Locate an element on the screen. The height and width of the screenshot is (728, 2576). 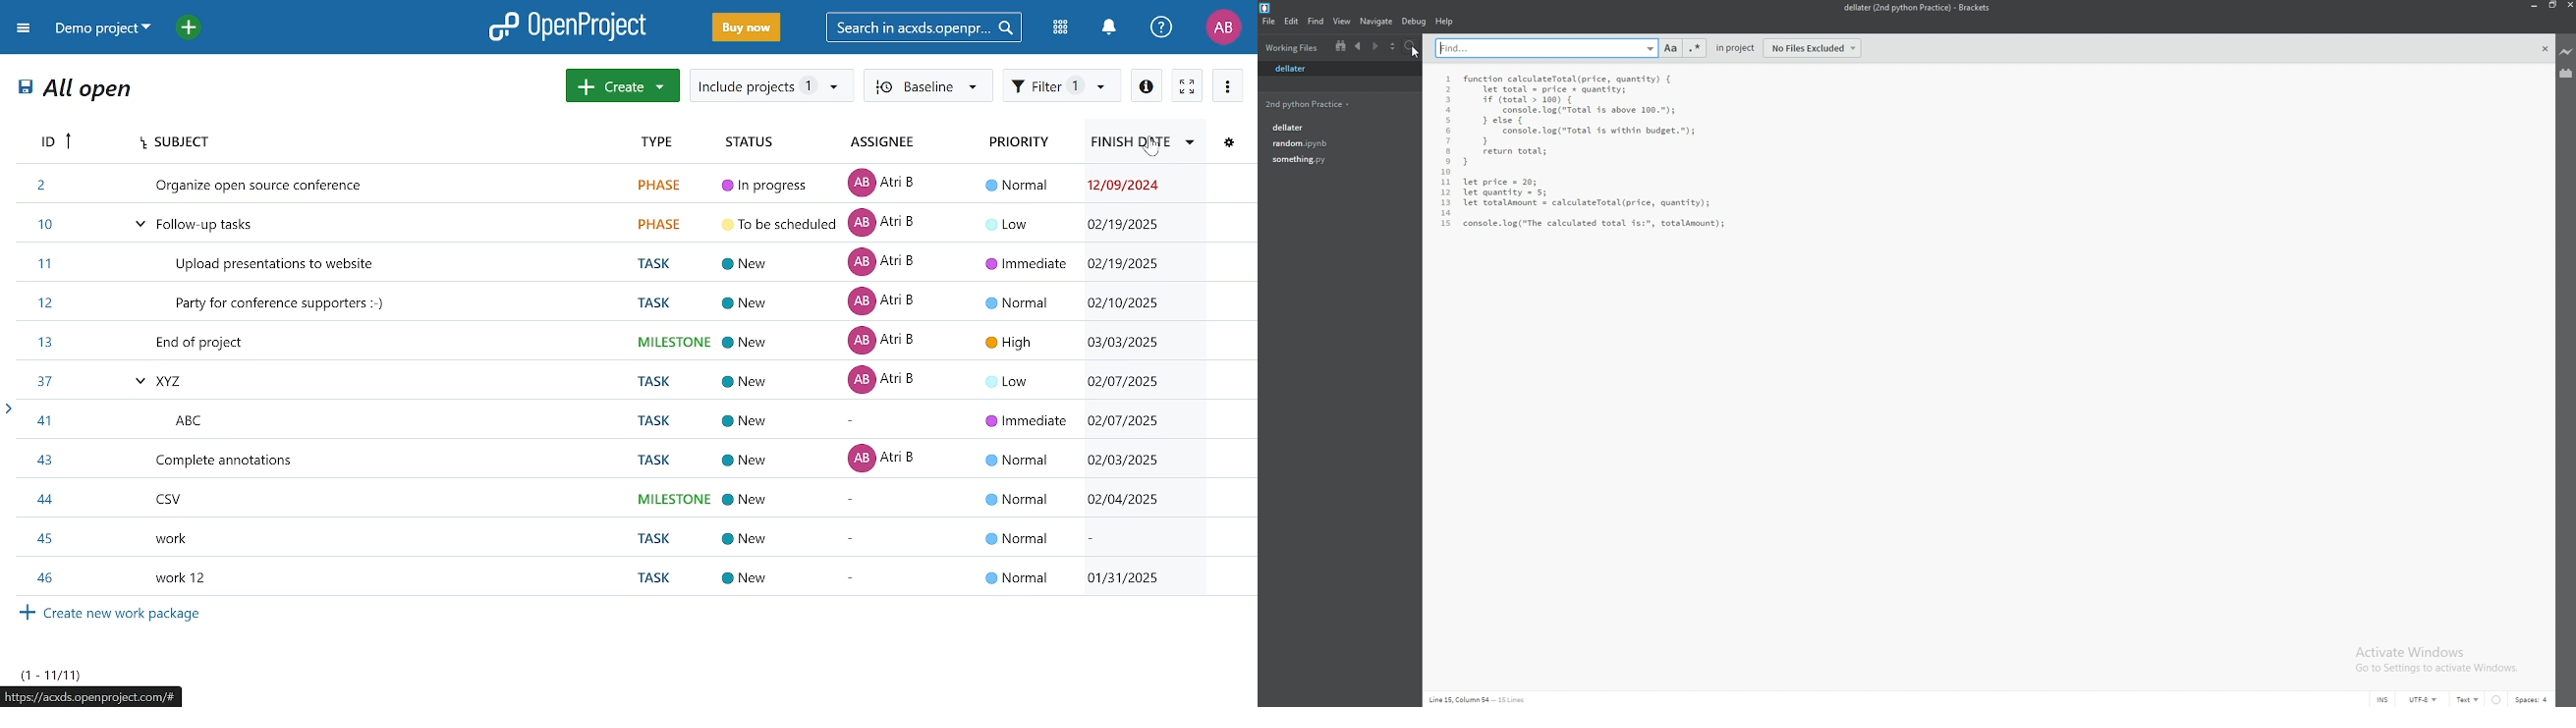
file is located at coordinates (1270, 21).